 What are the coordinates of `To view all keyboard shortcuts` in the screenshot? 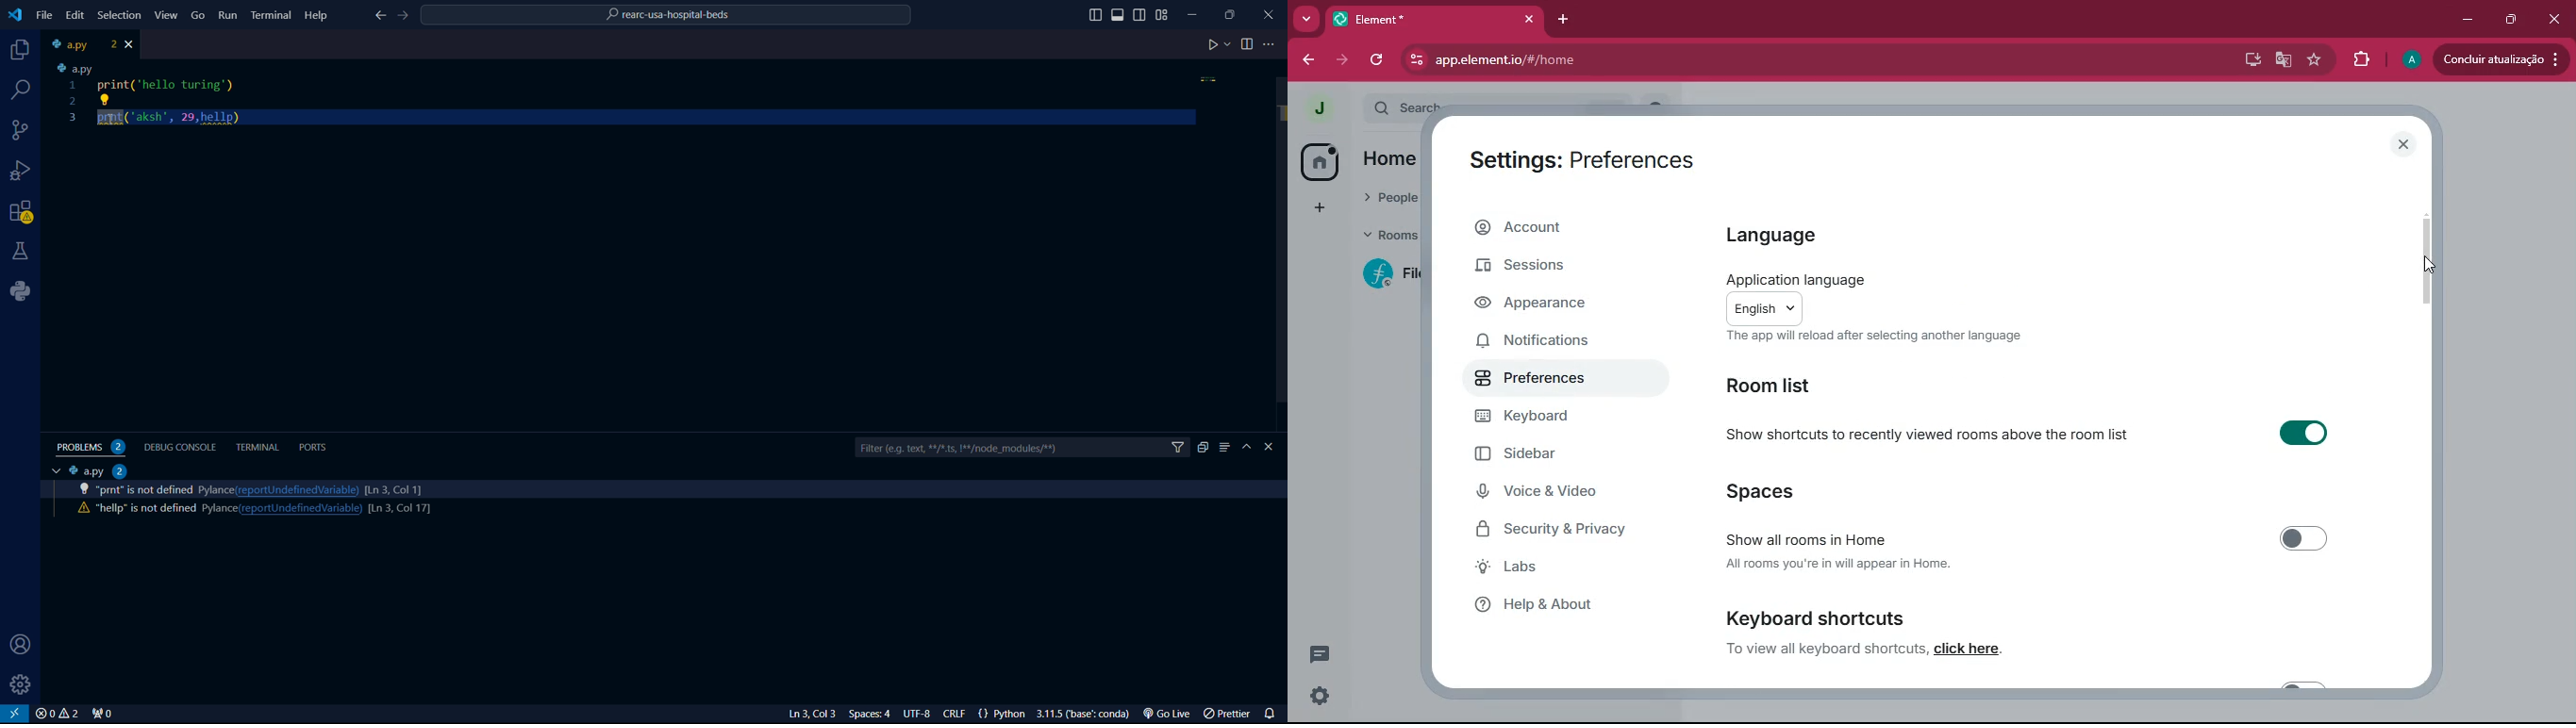 It's located at (1823, 649).